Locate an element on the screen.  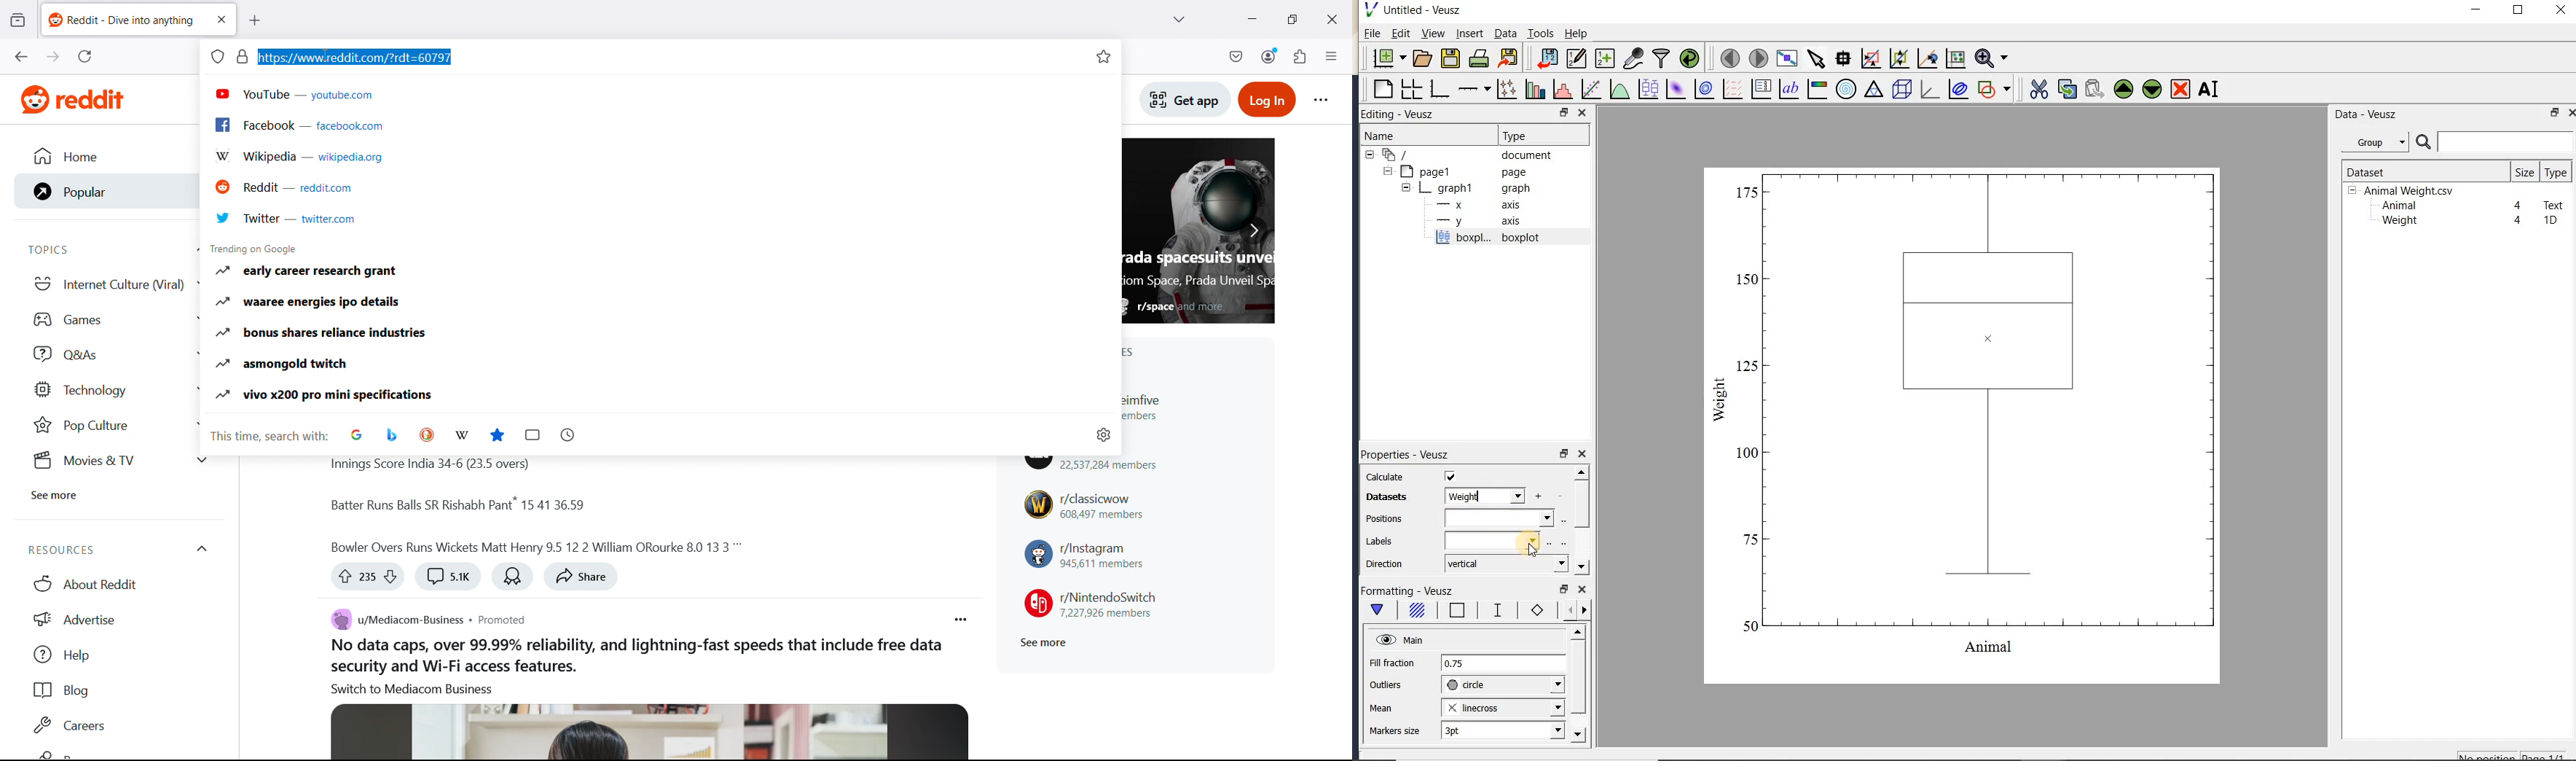
markers border is located at coordinates (1534, 610).